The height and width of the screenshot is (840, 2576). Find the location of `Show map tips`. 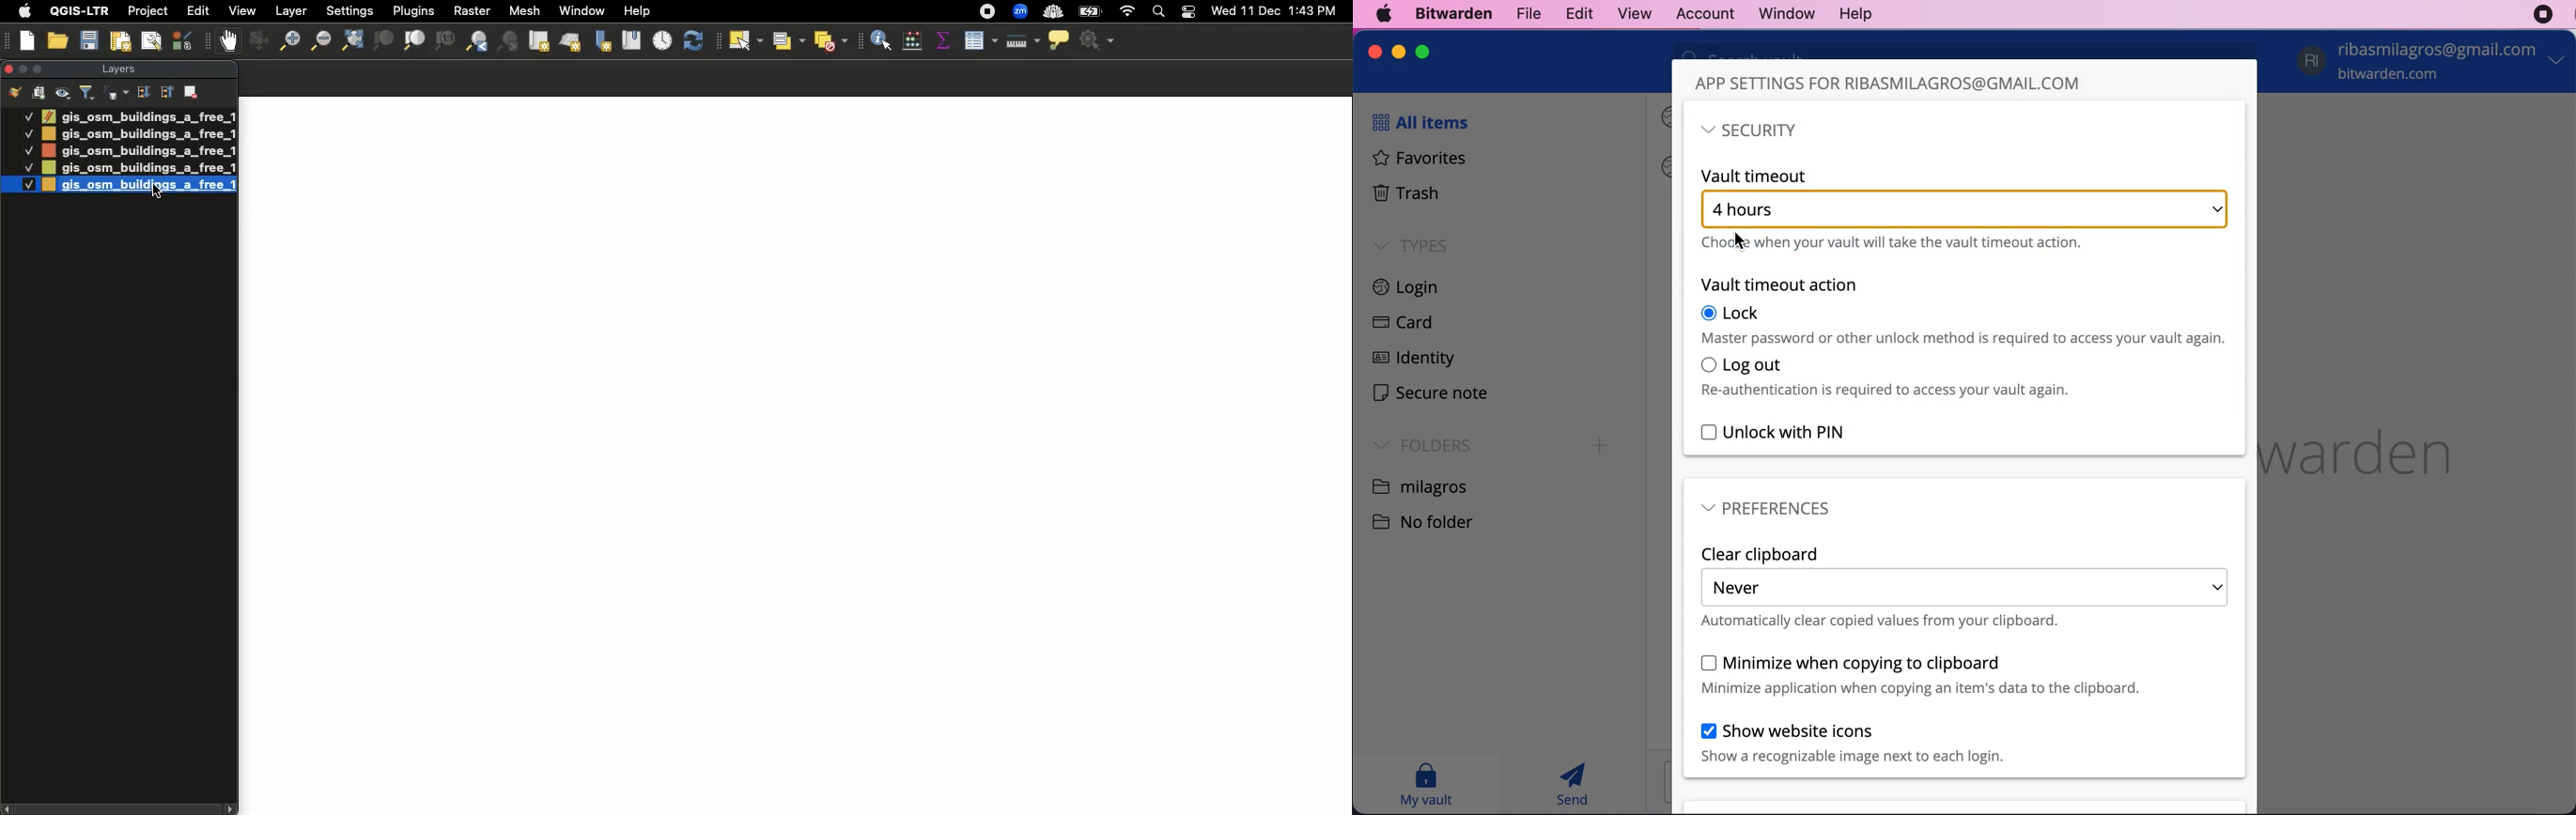

Show map tips is located at coordinates (1058, 39).